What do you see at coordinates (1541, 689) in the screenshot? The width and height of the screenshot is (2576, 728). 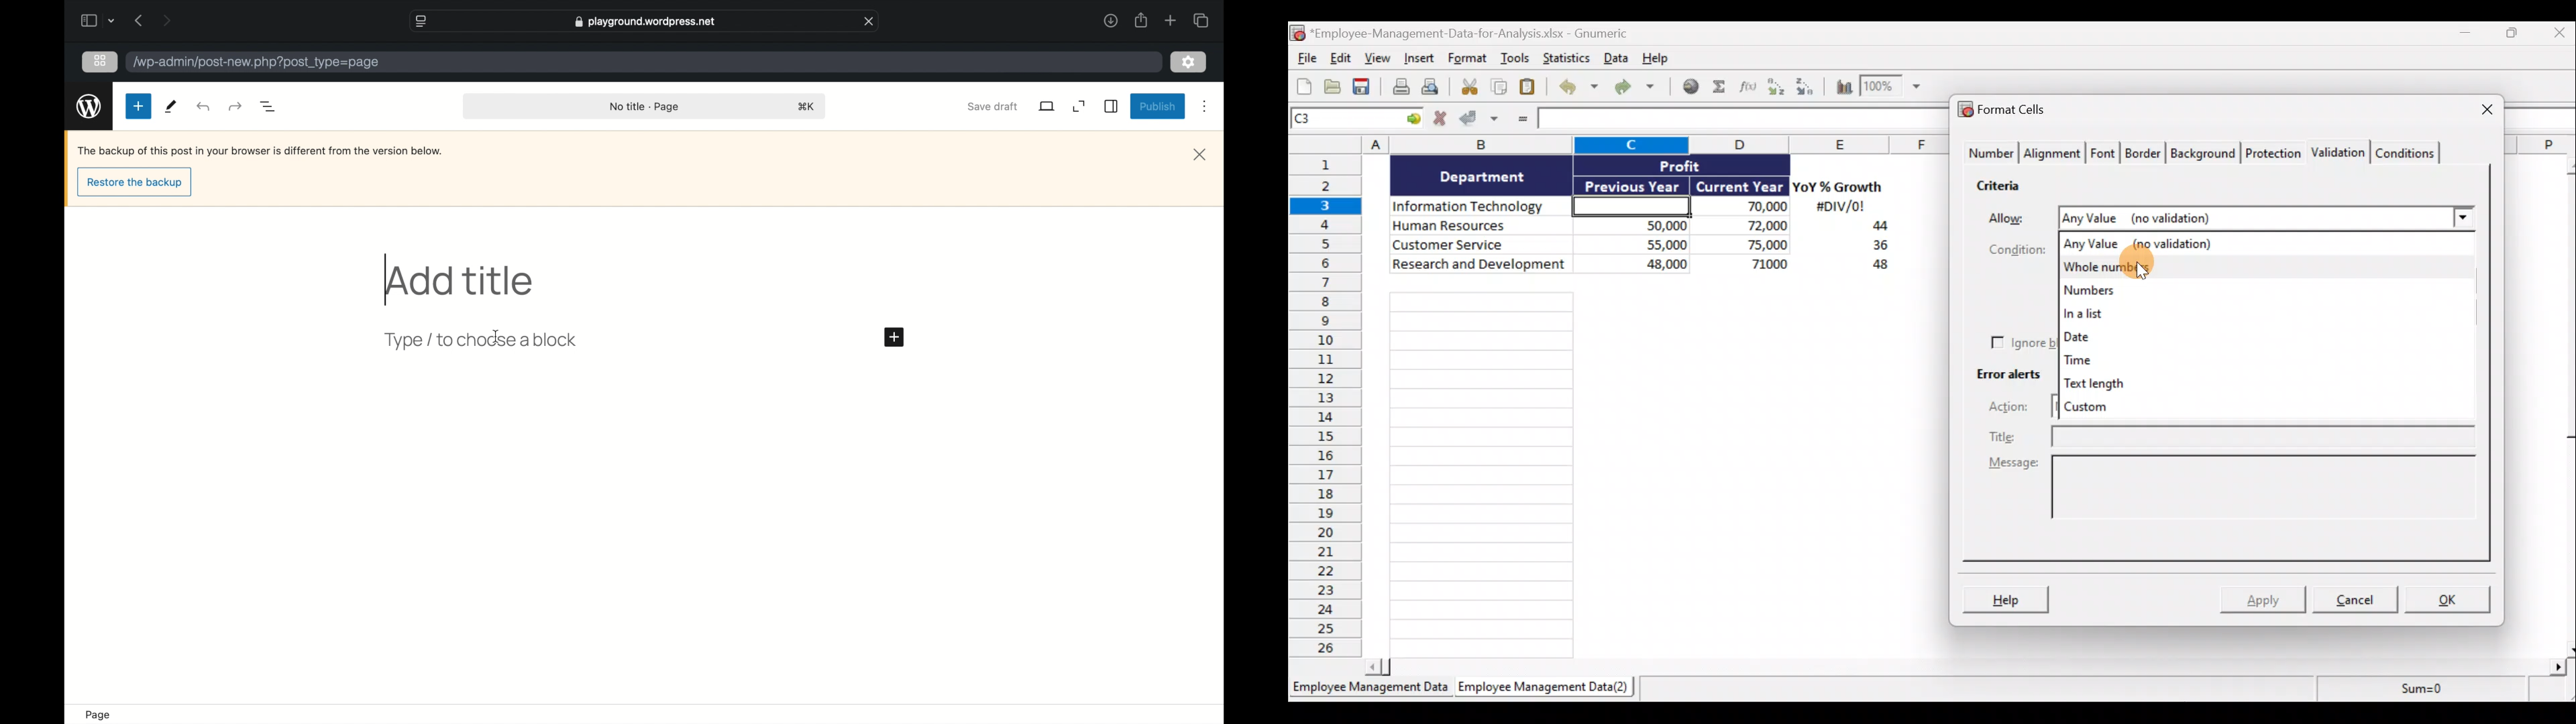 I see `Employee Management Data(2)` at bounding box center [1541, 689].